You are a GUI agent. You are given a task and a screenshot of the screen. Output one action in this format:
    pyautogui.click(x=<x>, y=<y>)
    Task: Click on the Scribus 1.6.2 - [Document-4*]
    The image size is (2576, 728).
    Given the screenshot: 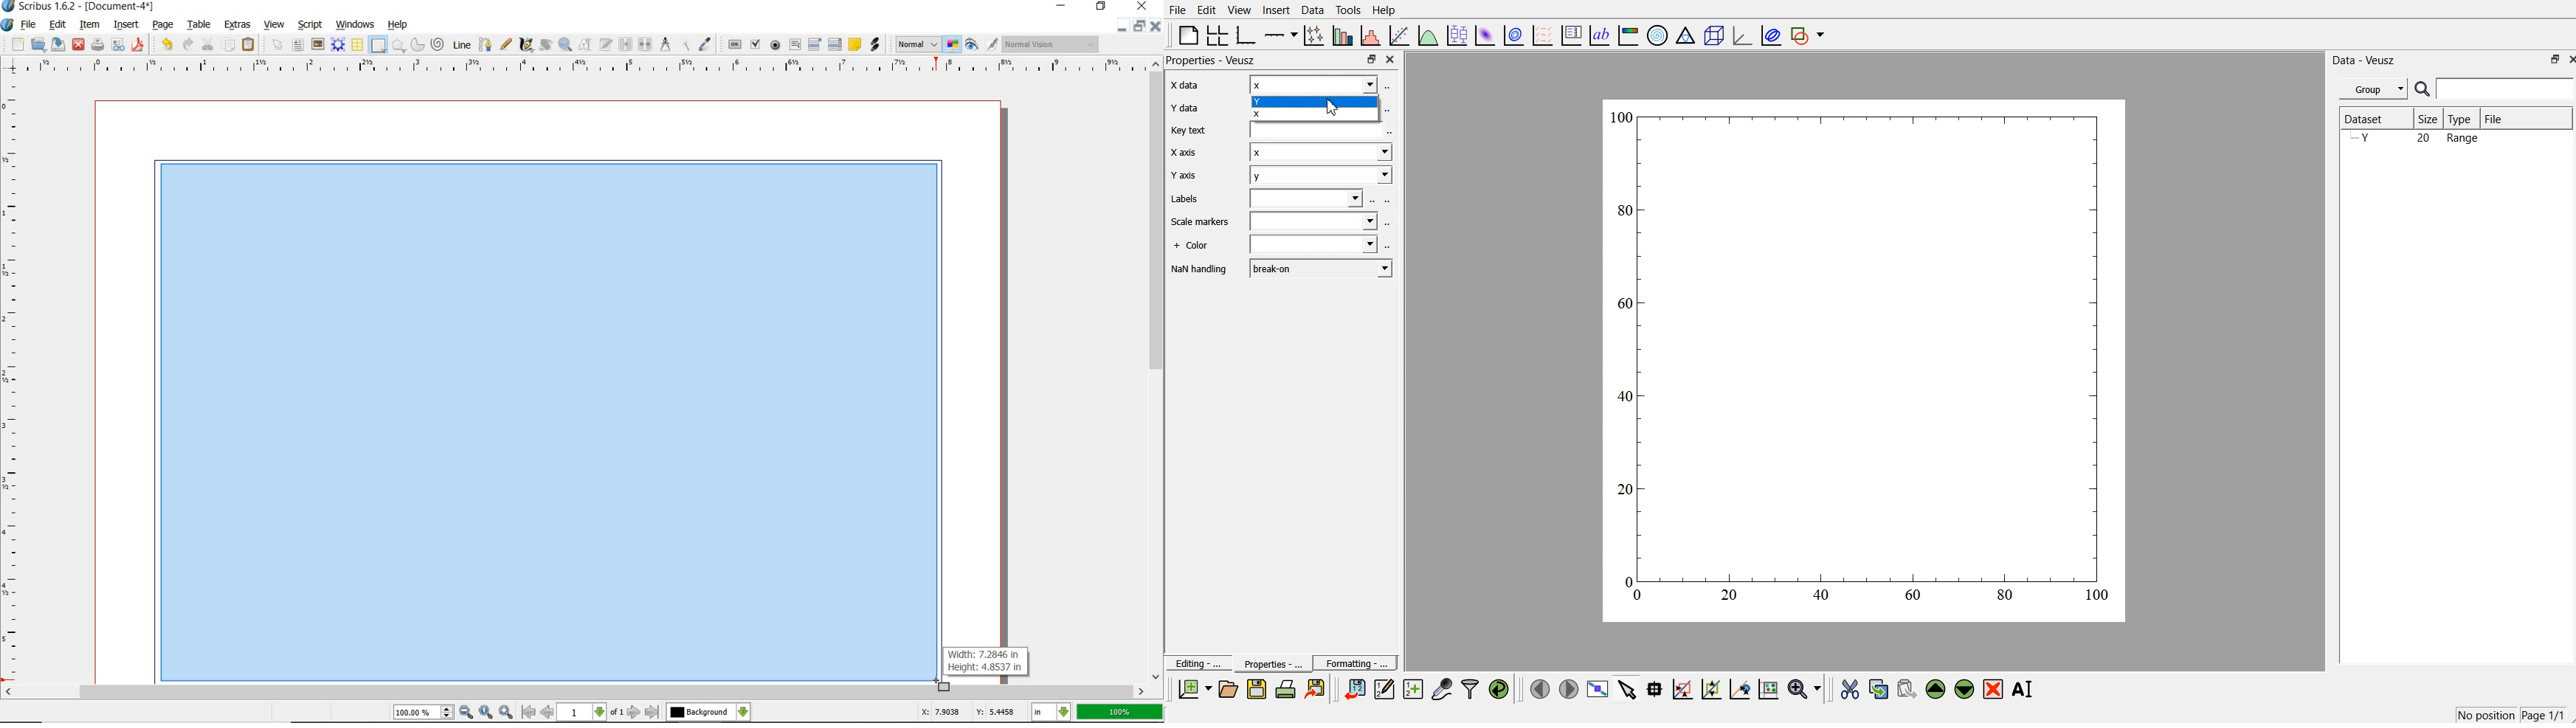 What is the action you would take?
    pyautogui.click(x=80, y=7)
    